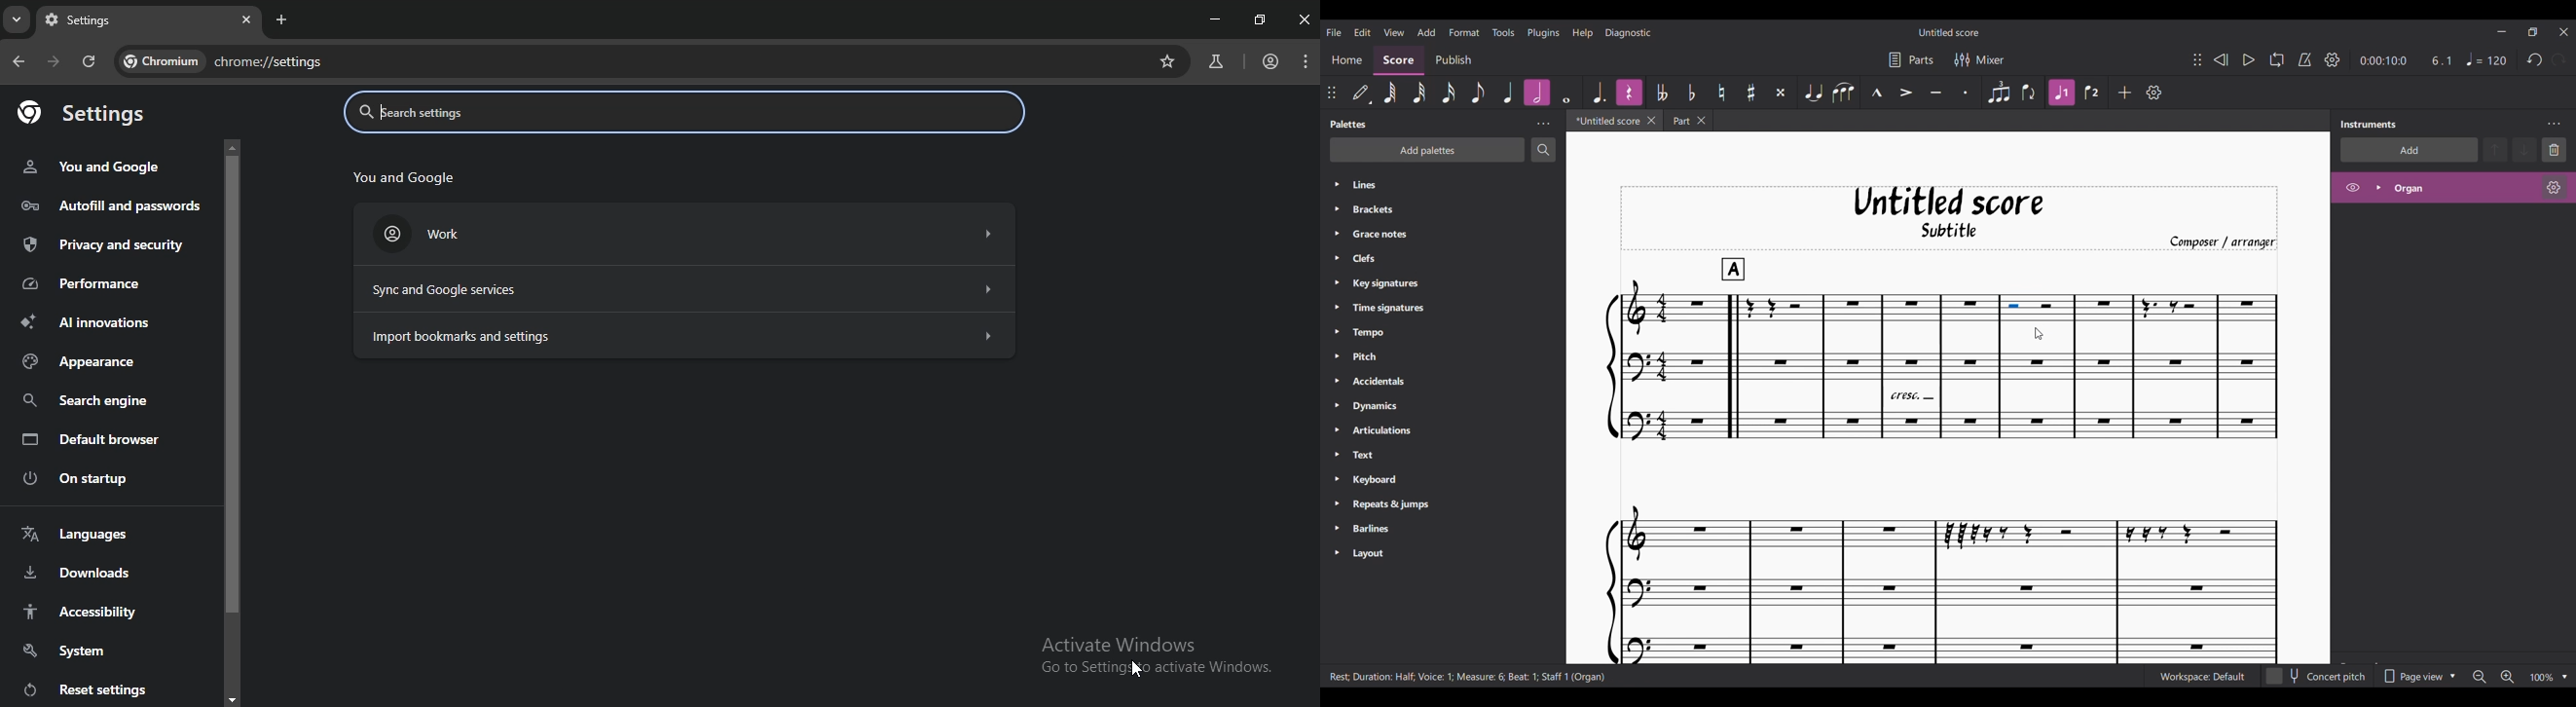 This screenshot has width=2576, height=728. Describe the element at coordinates (1336, 369) in the screenshot. I see `Expand respective palette` at that location.